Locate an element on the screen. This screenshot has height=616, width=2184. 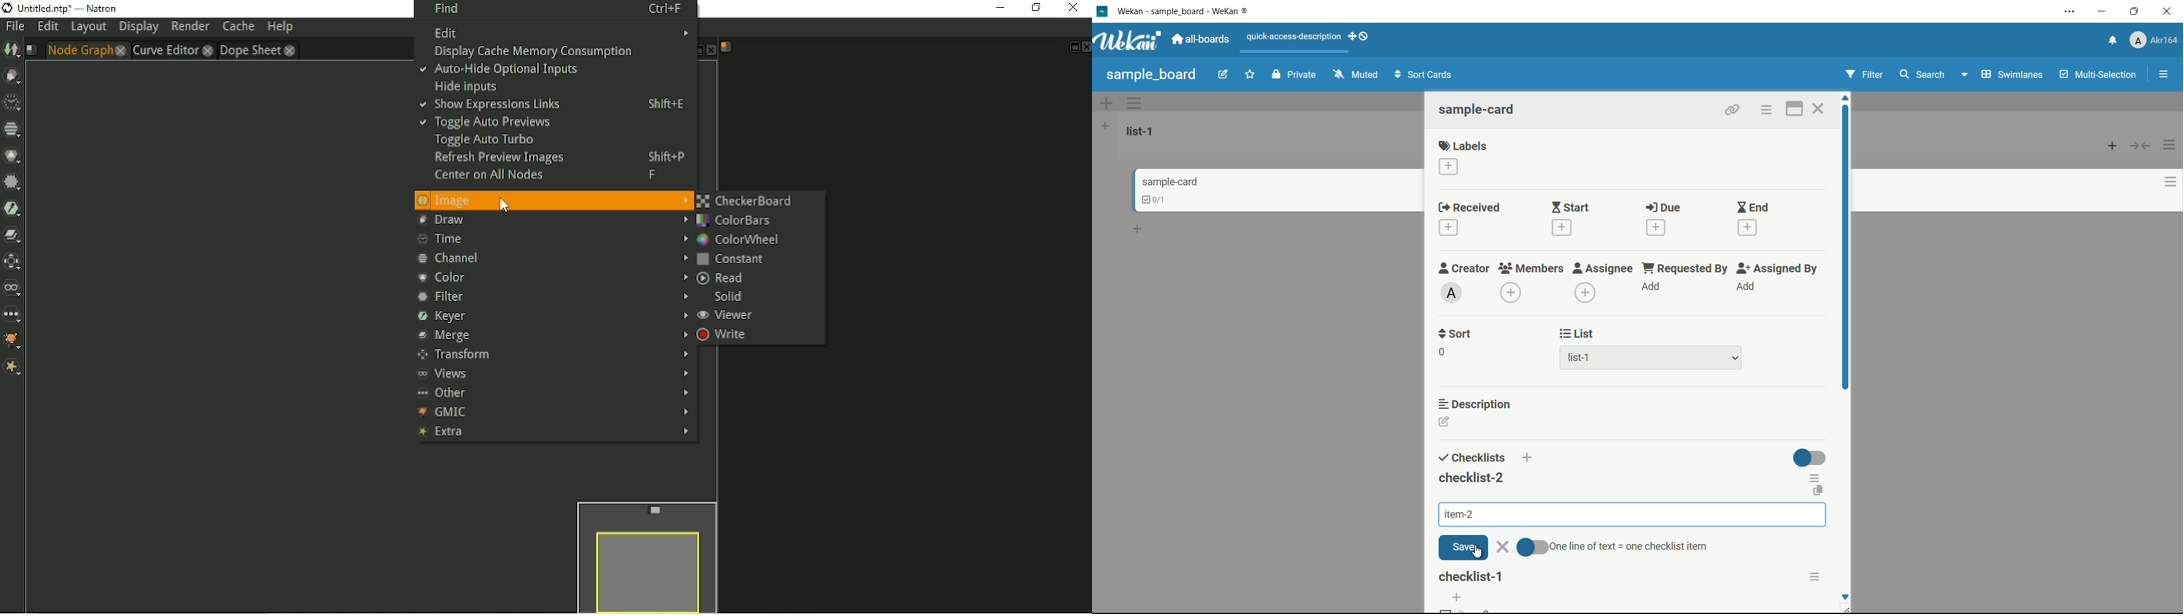
copy link to clipboard is located at coordinates (1731, 110).